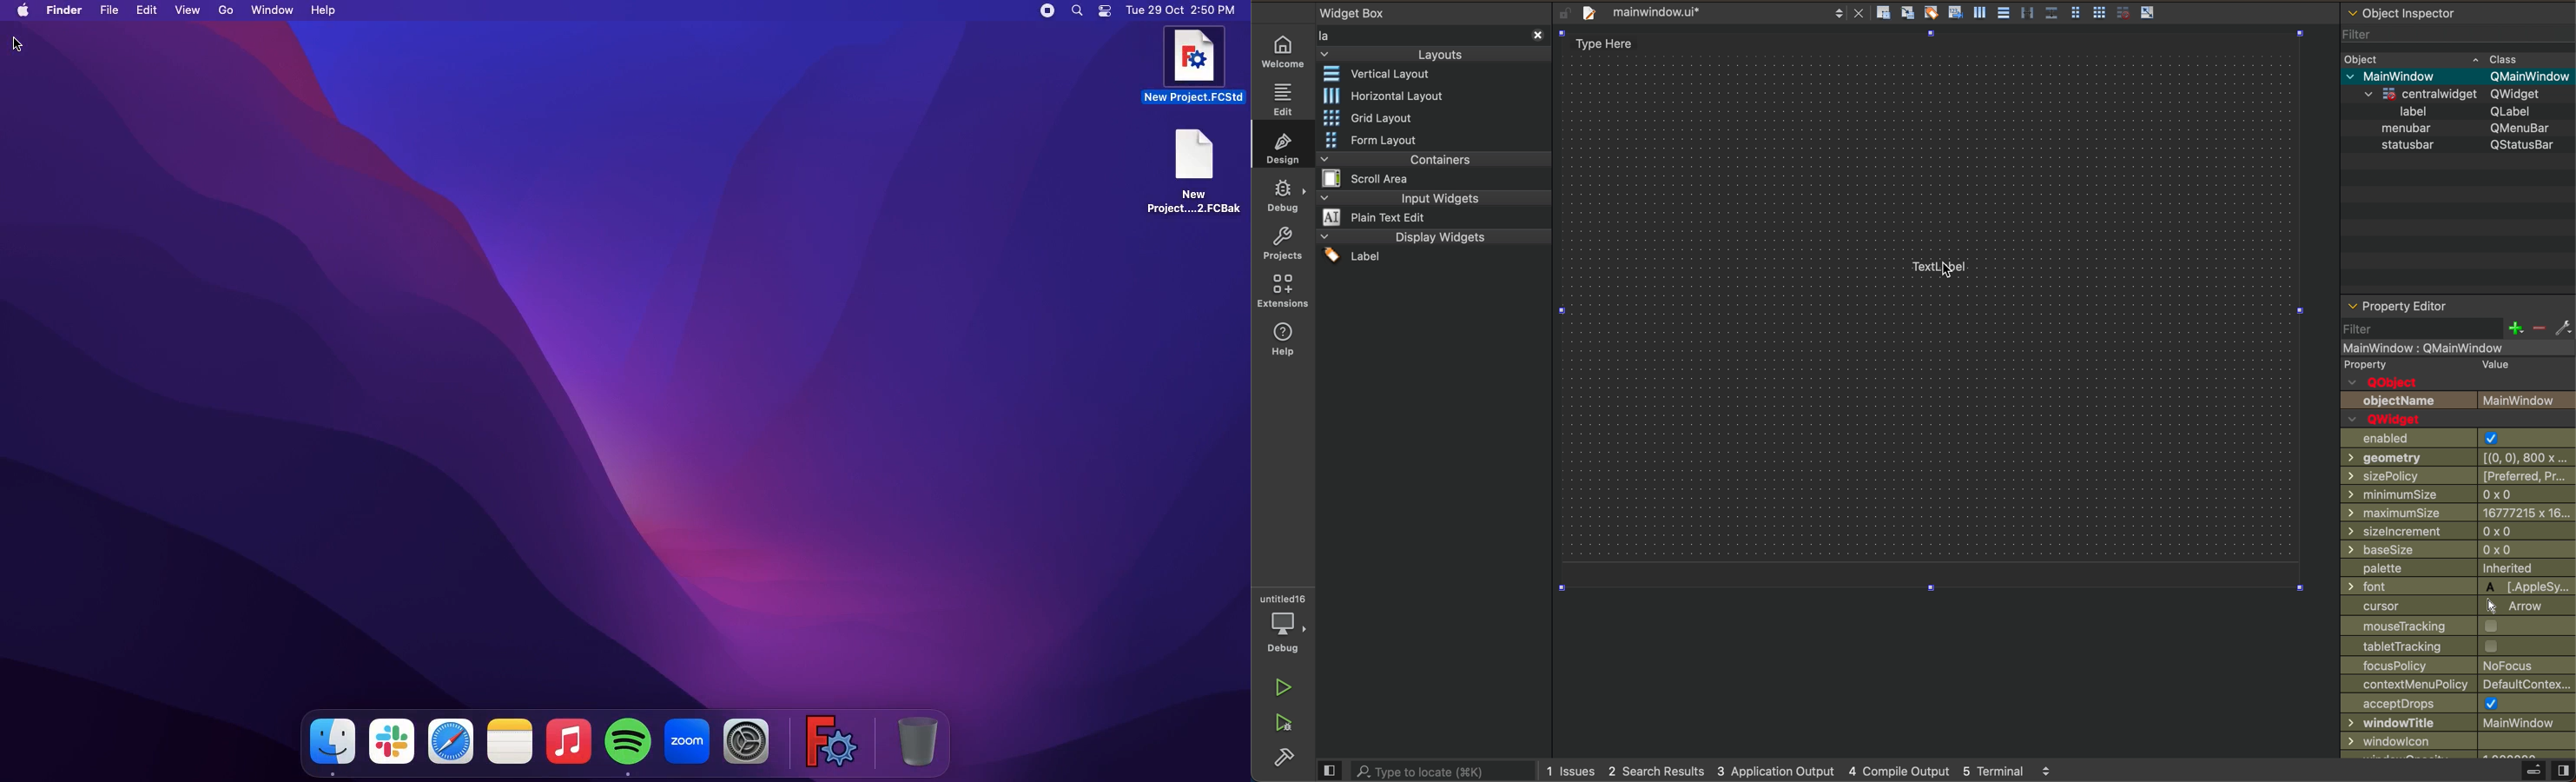 Image resolution: width=2576 pixels, height=784 pixels. I want to click on terminal, so click(2017, 771).